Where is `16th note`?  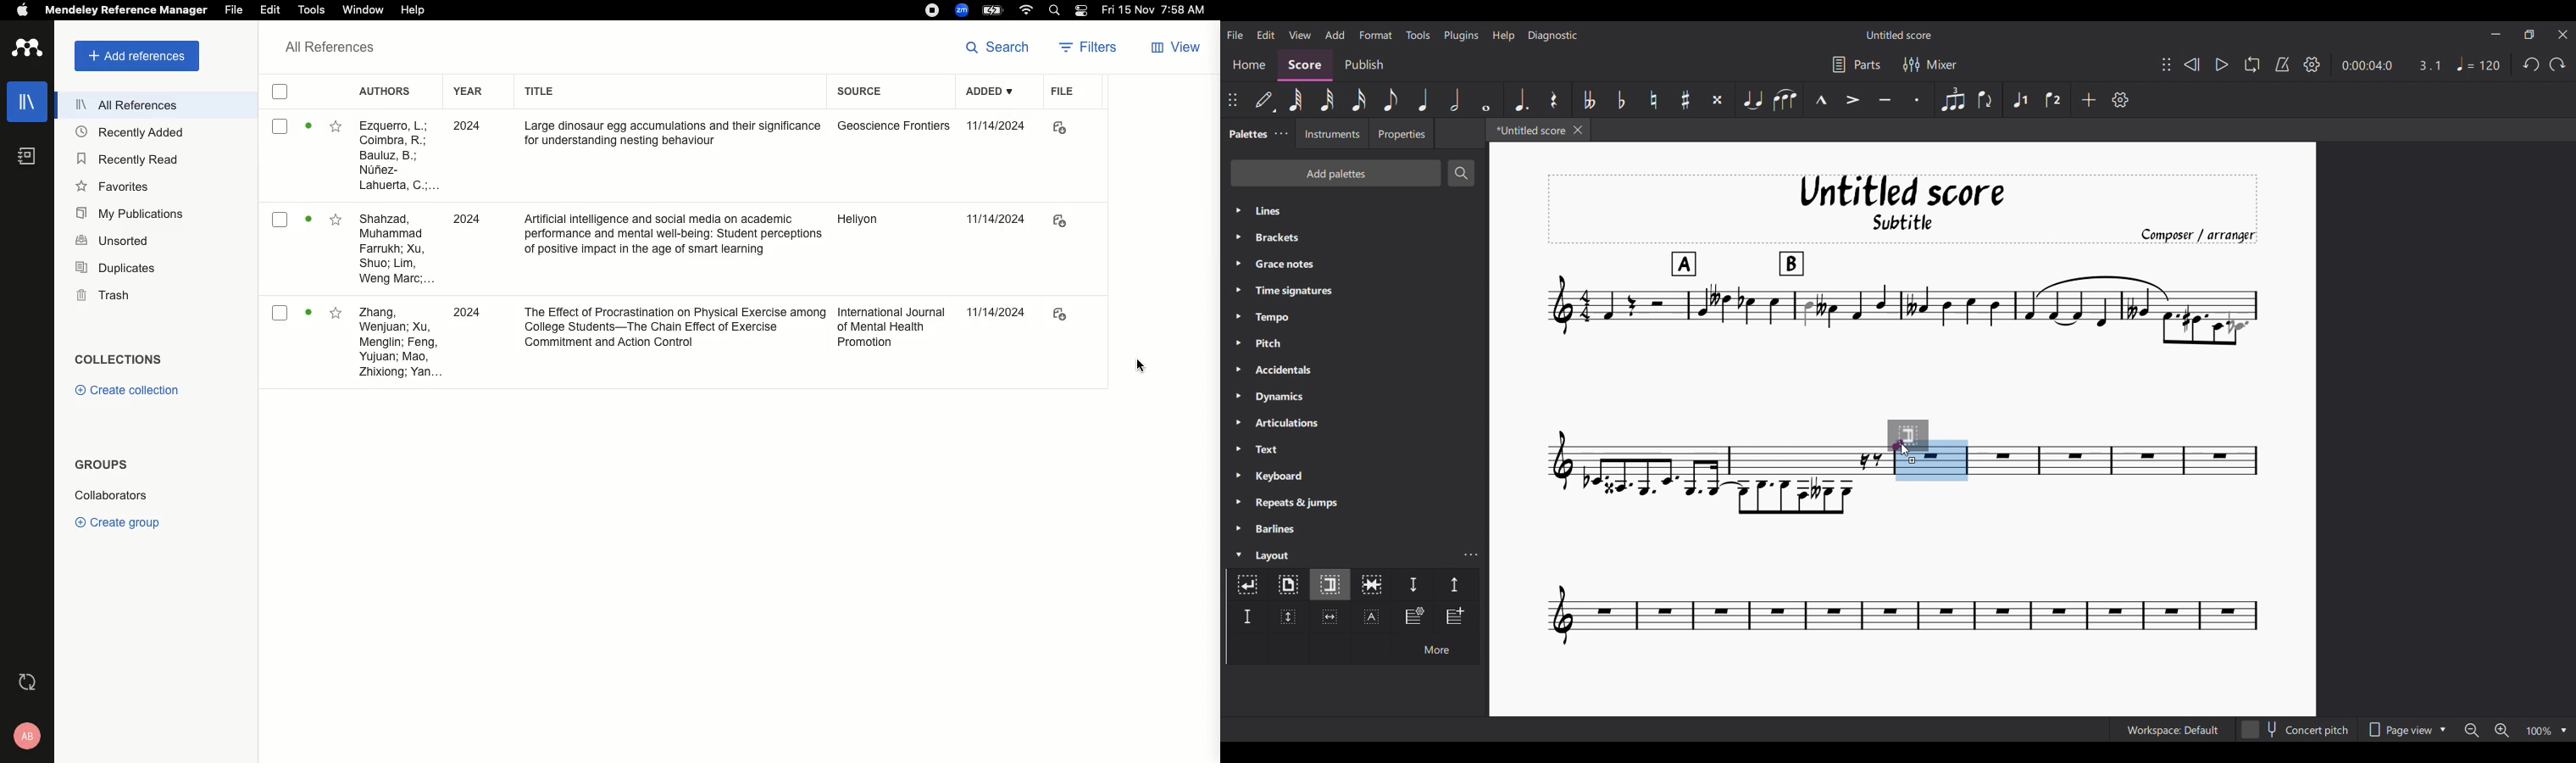 16th note is located at coordinates (1359, 100).